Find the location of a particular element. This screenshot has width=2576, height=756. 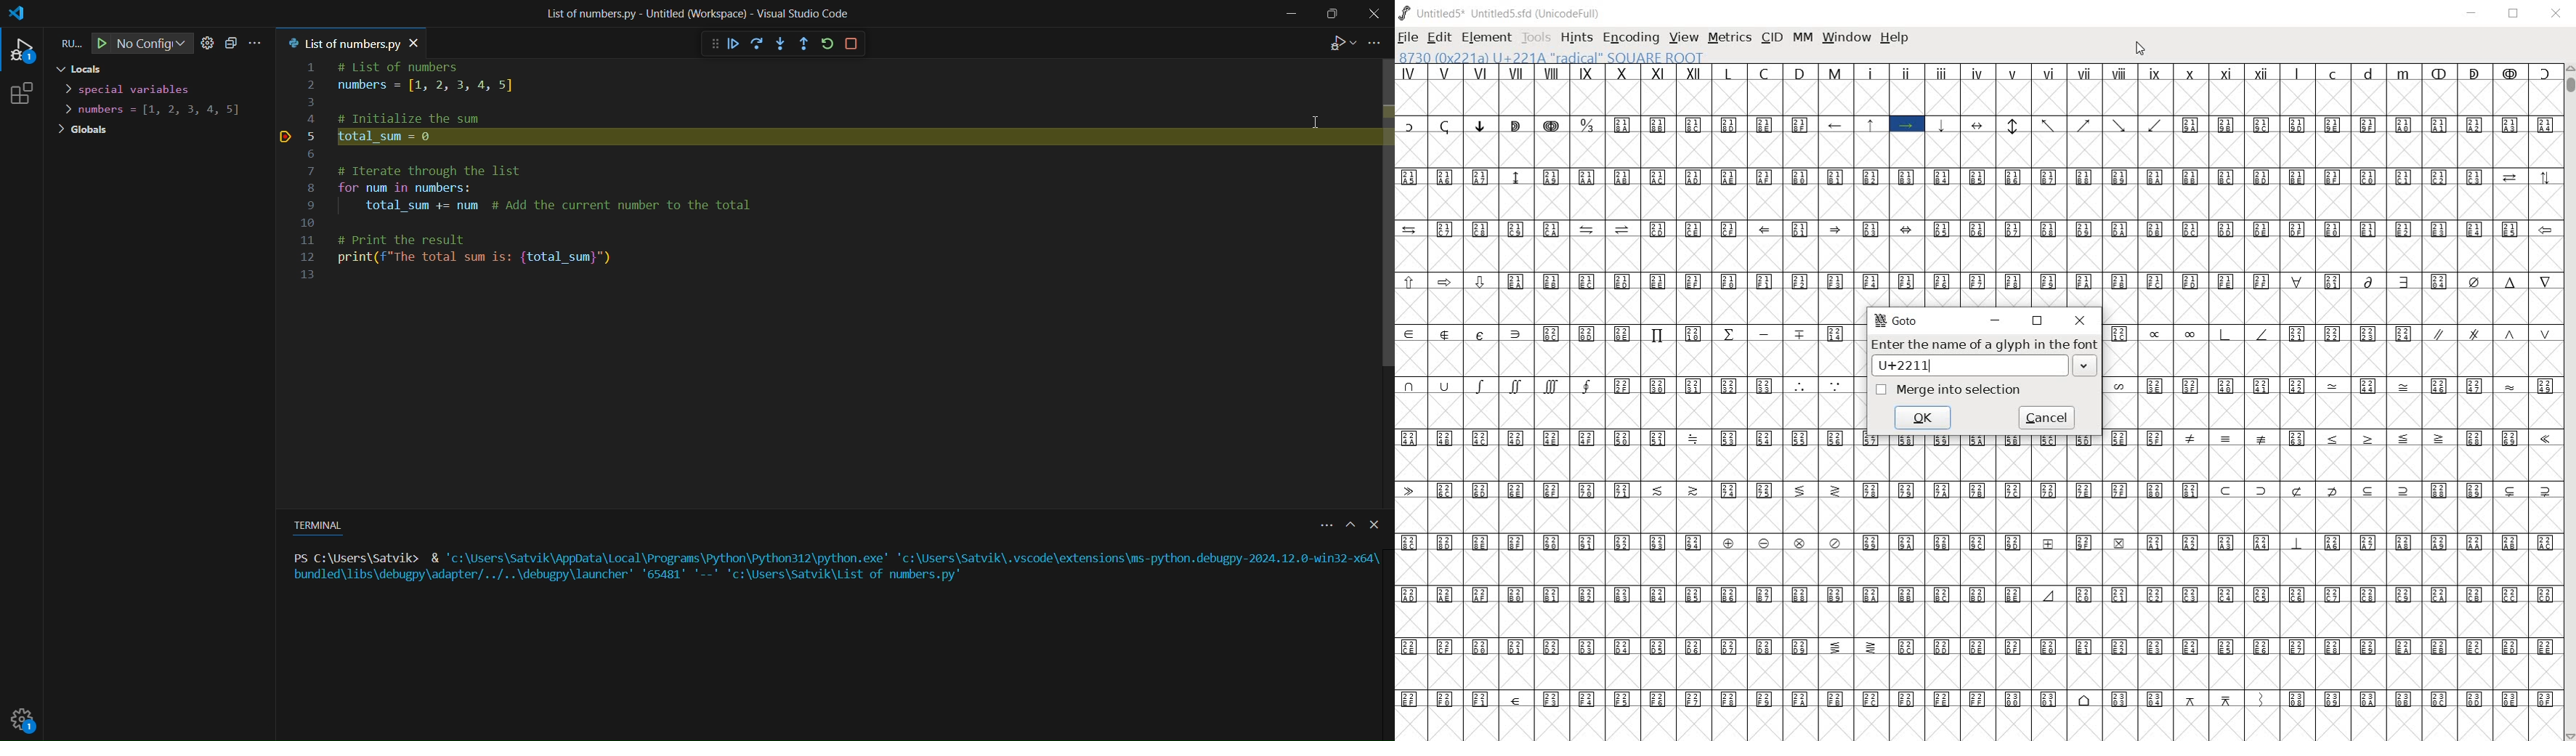

CID is located at coordinates (1770, 38).